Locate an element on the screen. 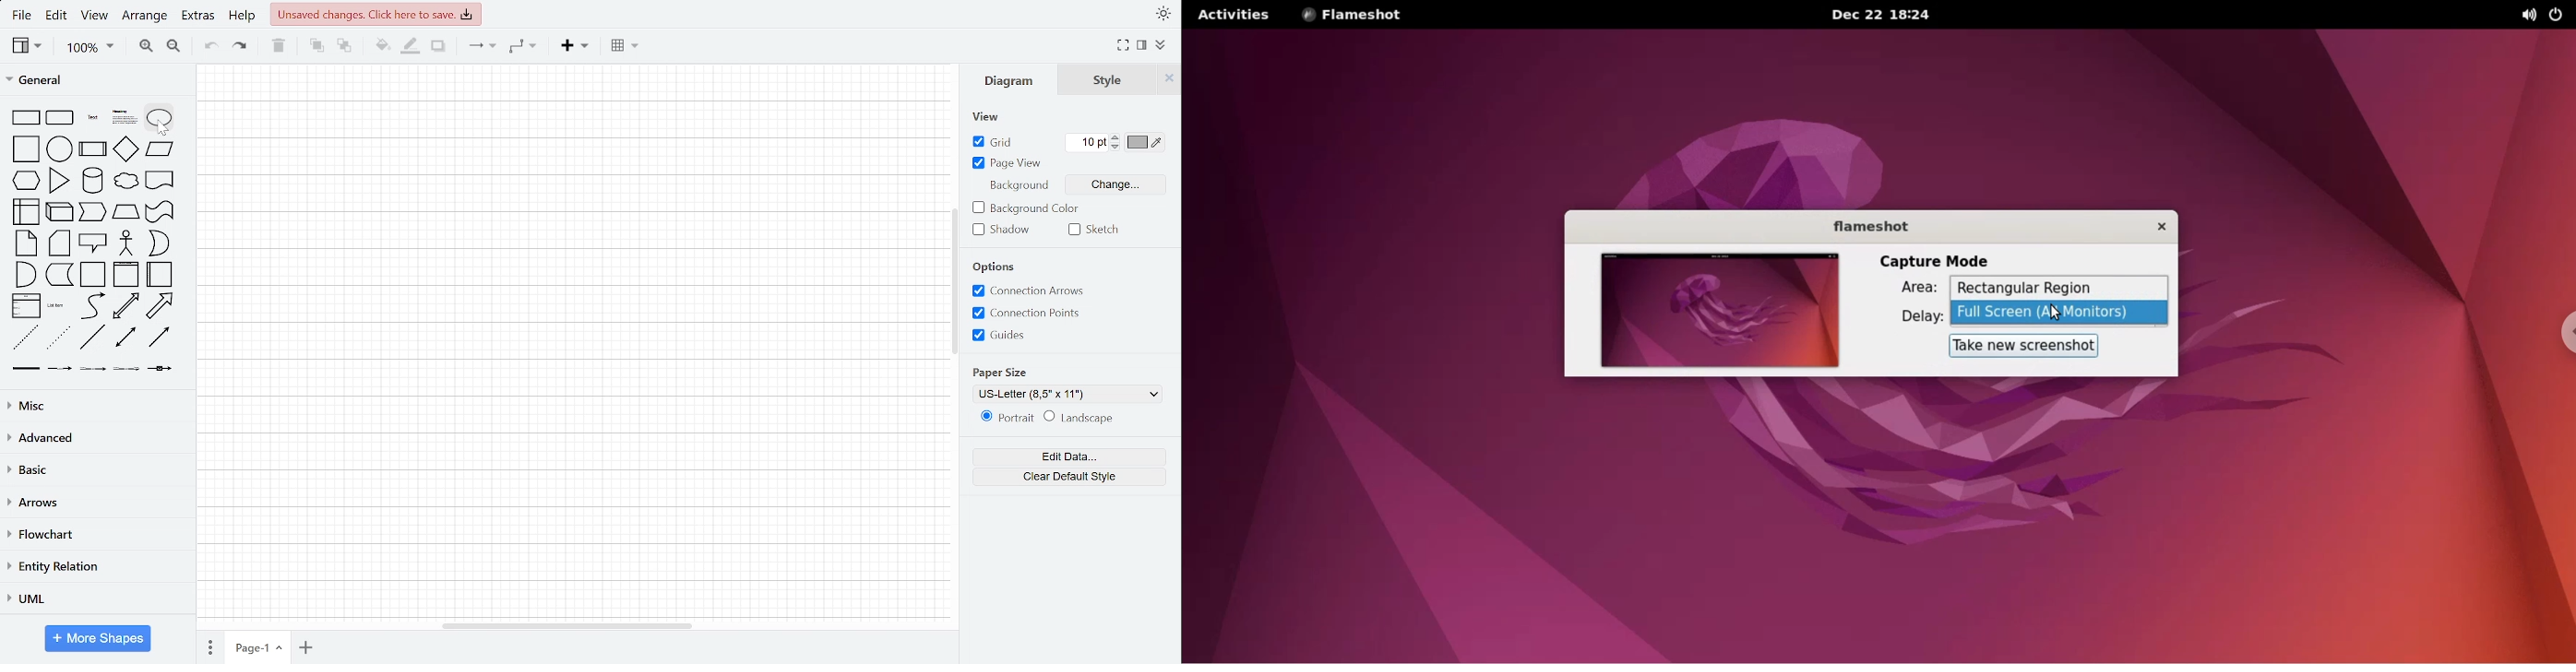  Style is located at coordinates (1103, 82).